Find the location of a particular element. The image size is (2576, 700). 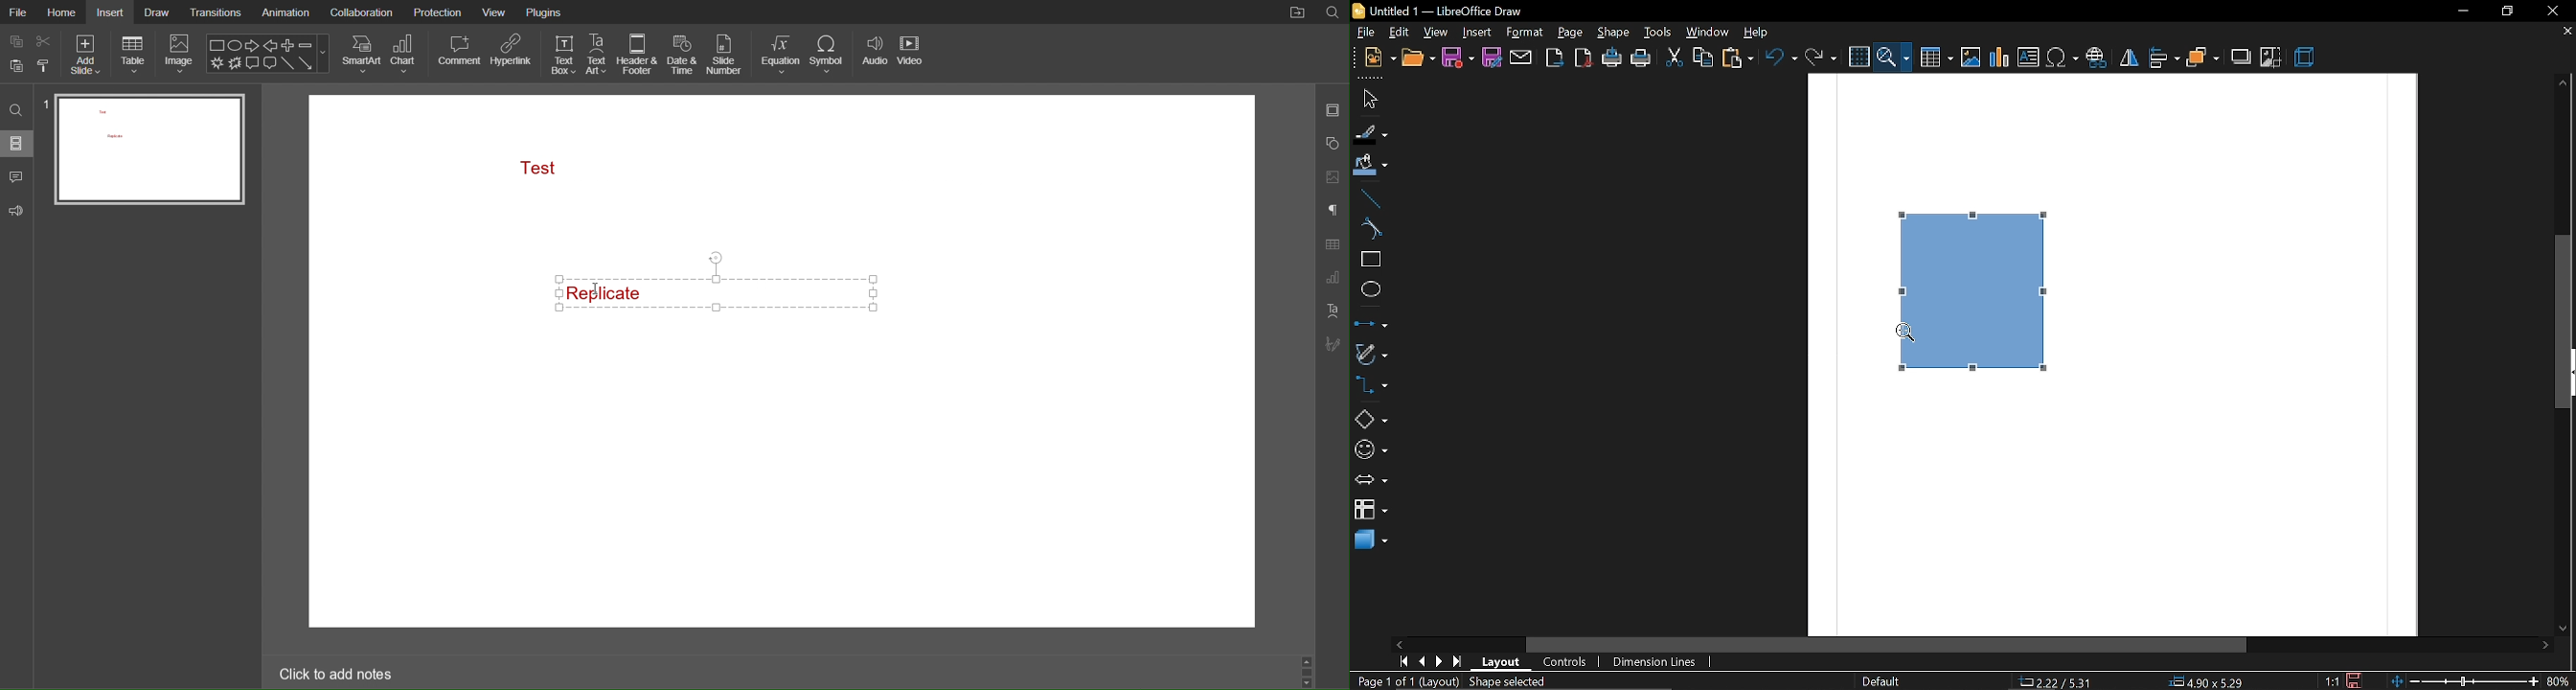

close current tab is located at coordinates (2563, 34).